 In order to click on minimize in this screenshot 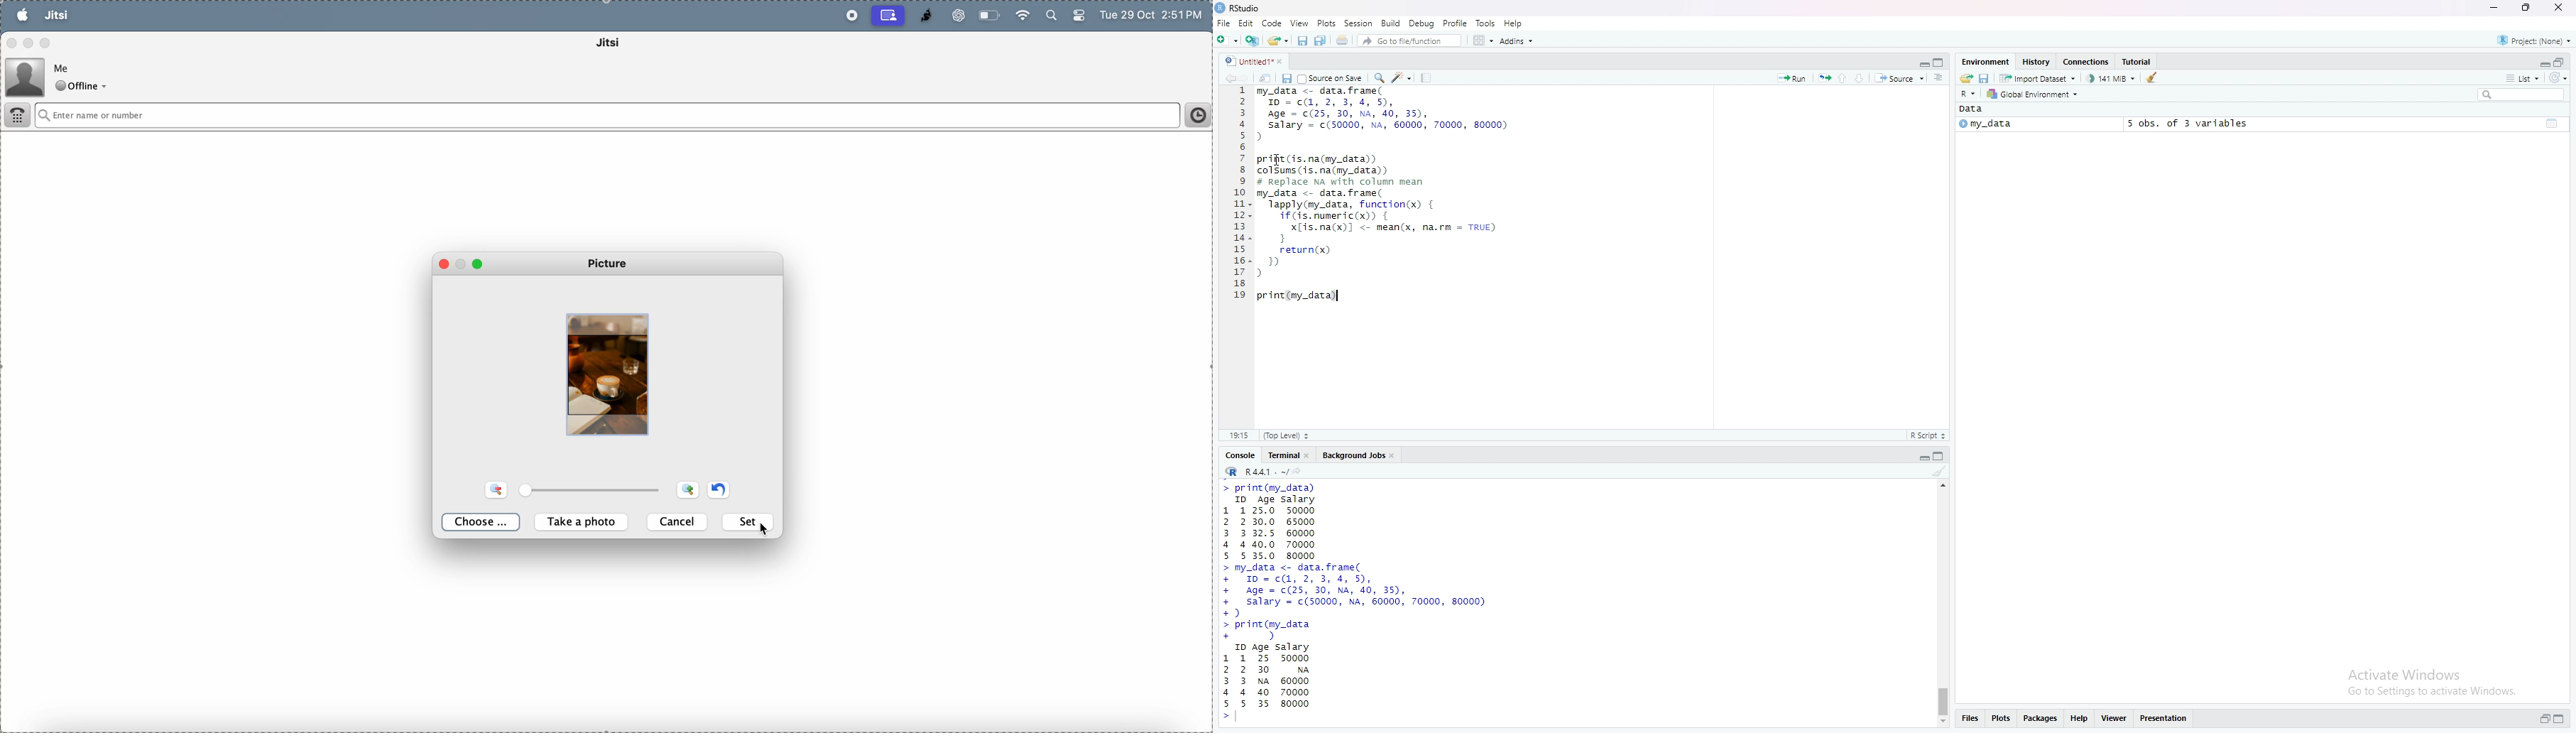, I will do `click(30, 43)`.